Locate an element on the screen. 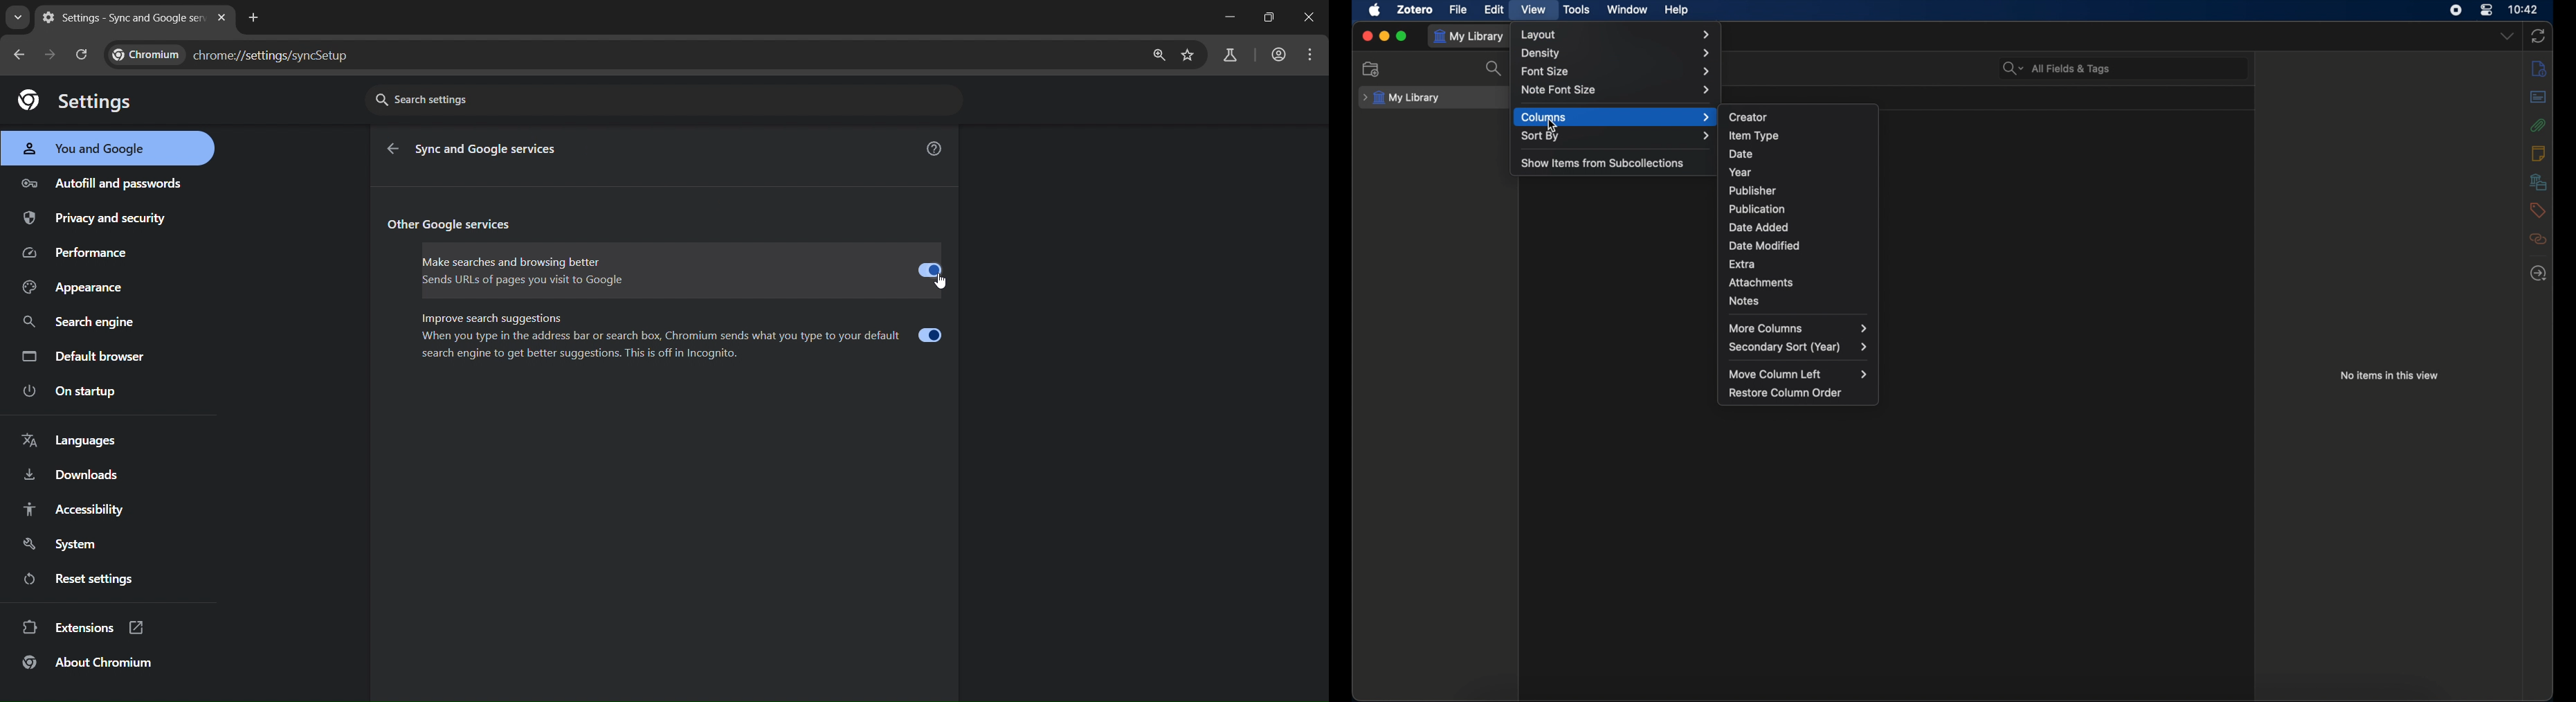  reload page is located at coordinates (86, 55).